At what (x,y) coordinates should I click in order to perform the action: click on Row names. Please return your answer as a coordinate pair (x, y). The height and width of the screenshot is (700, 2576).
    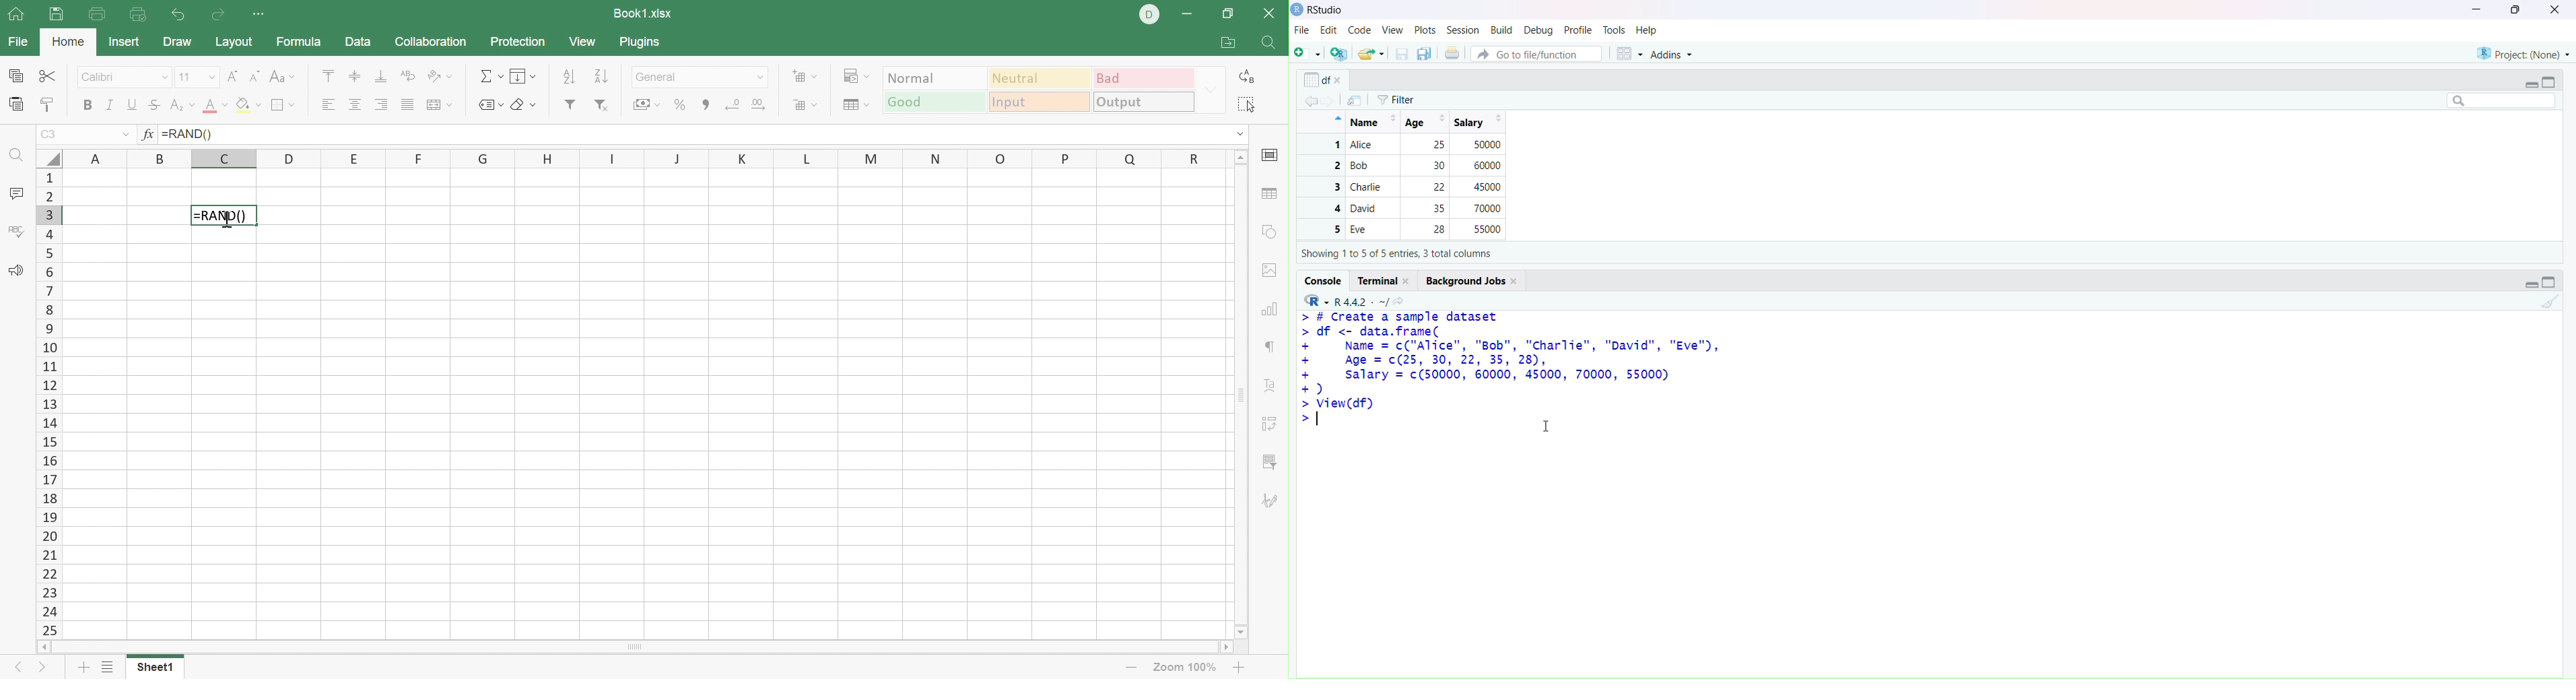
    Looking at the image, I should click on (48, 403).